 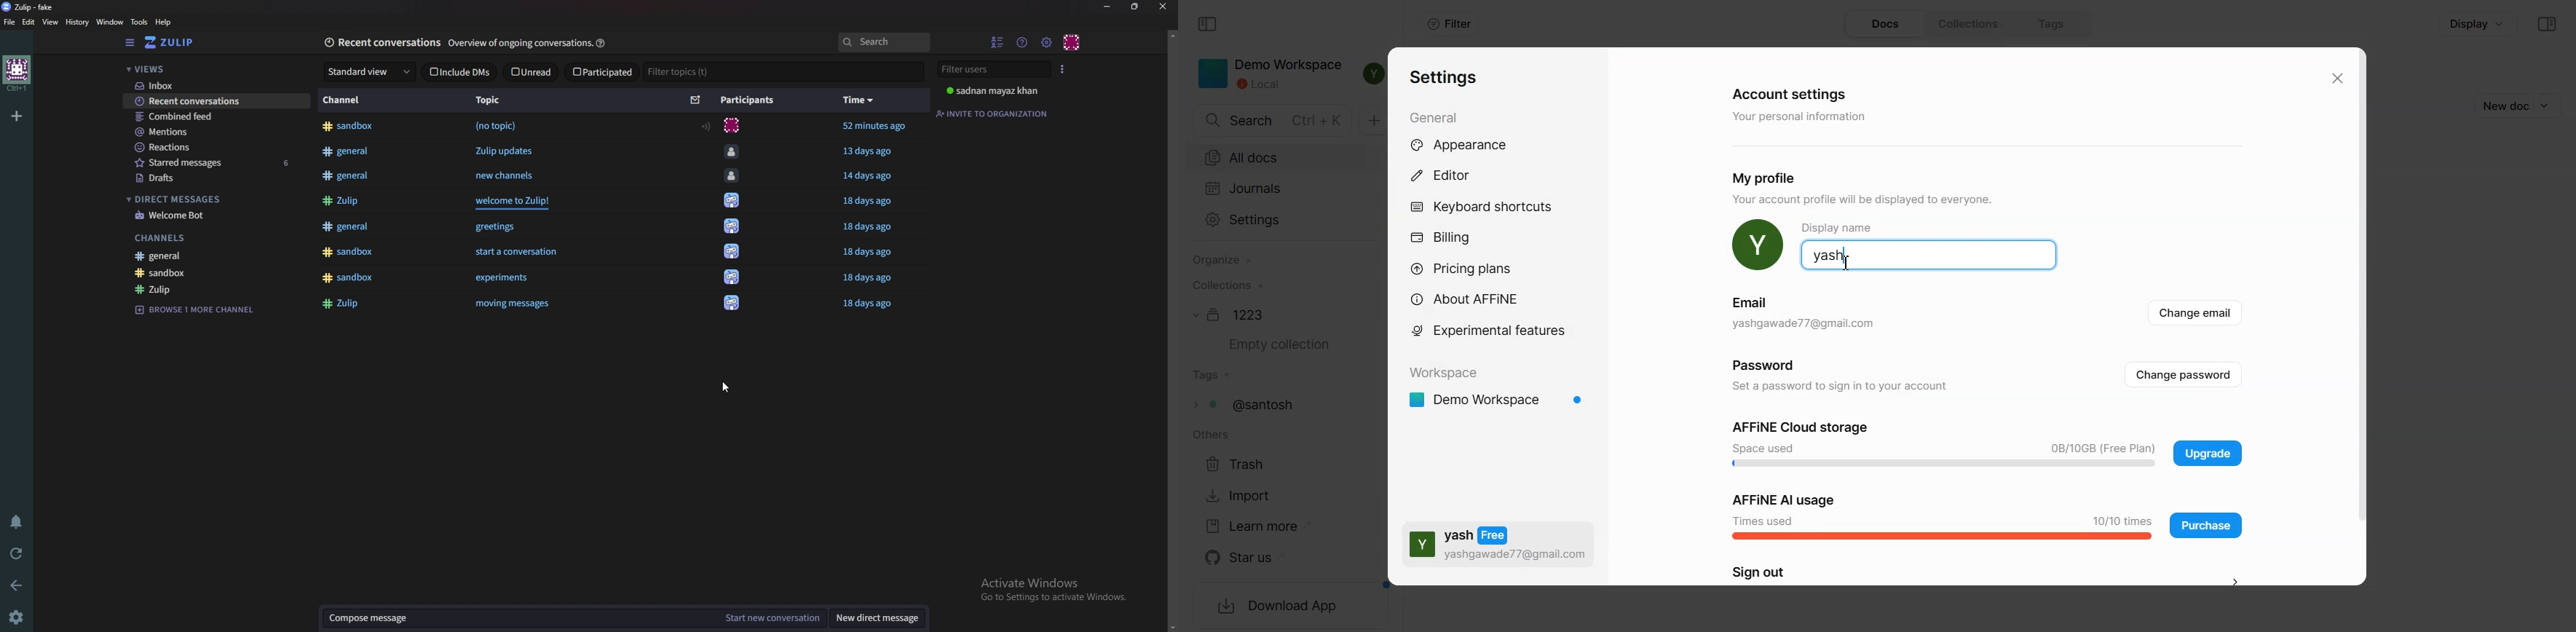 I want to click on Settings, so click(x=1445, y=78).